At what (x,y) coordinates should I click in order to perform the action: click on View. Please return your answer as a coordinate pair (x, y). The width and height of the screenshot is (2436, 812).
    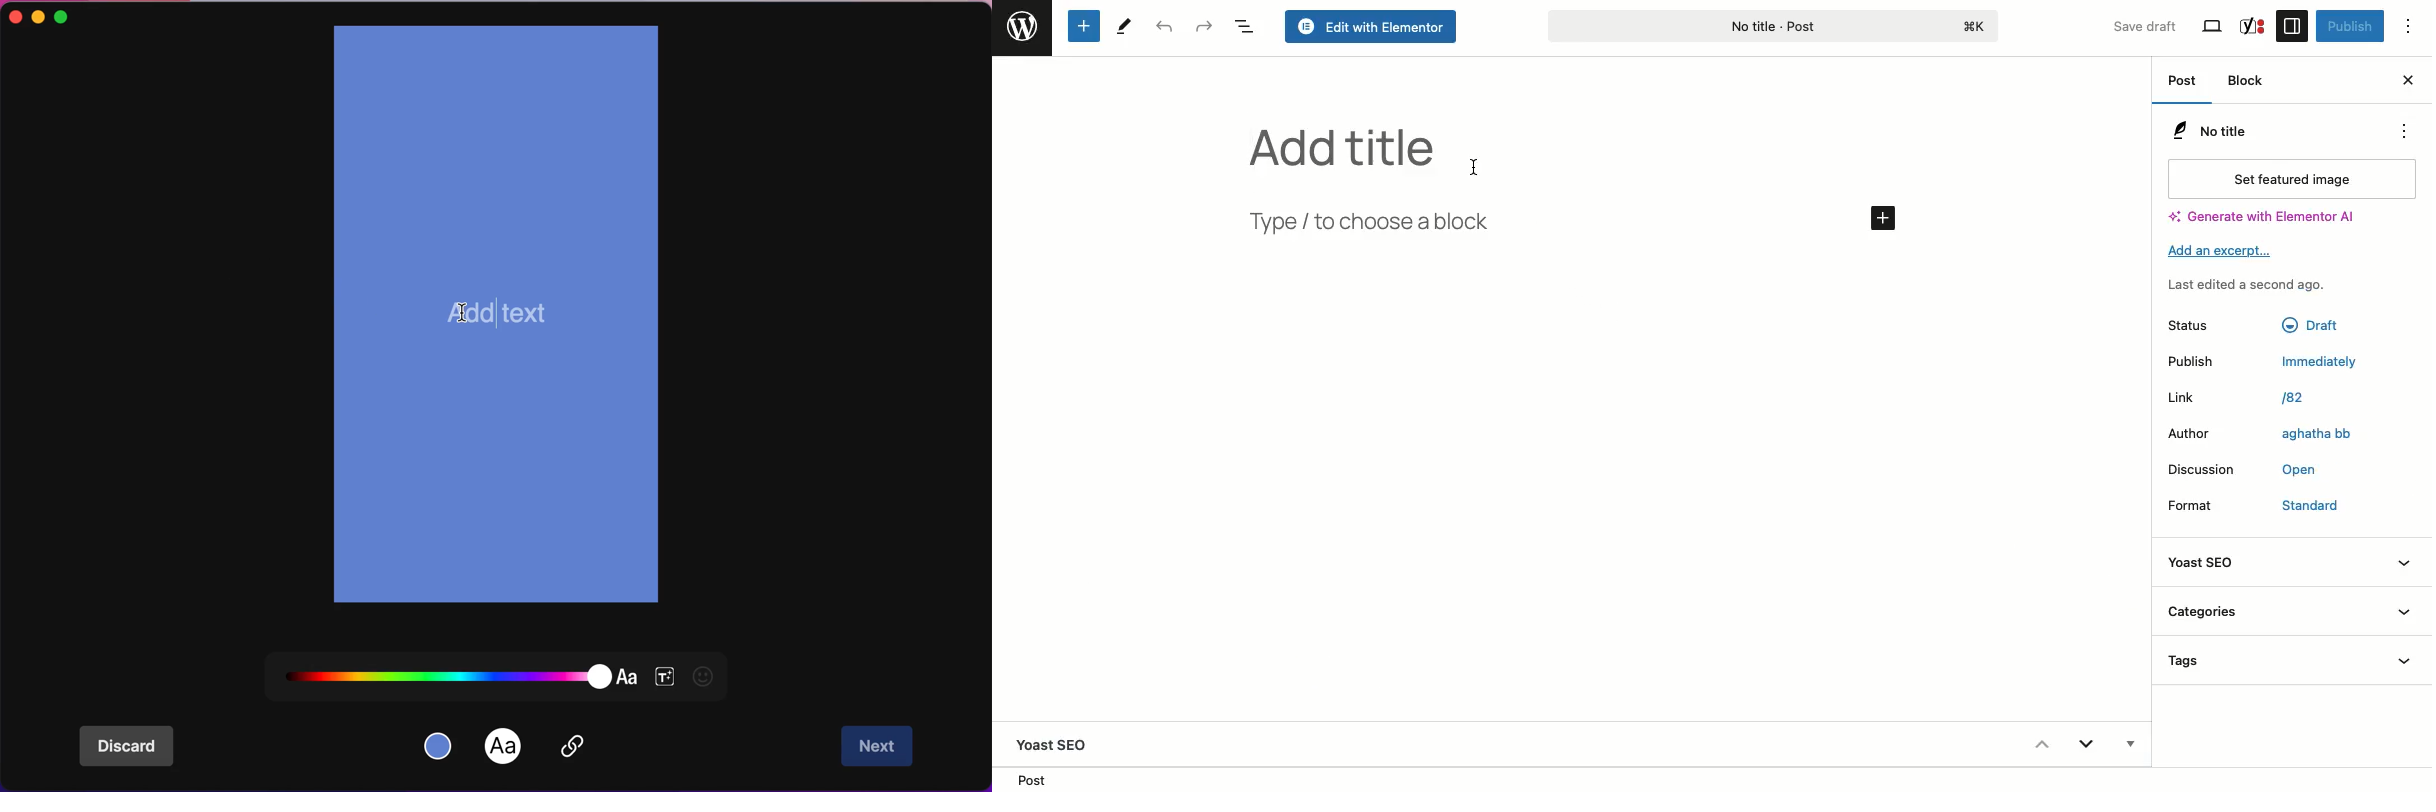
    Looking at the image, I should click on (2214, 27).